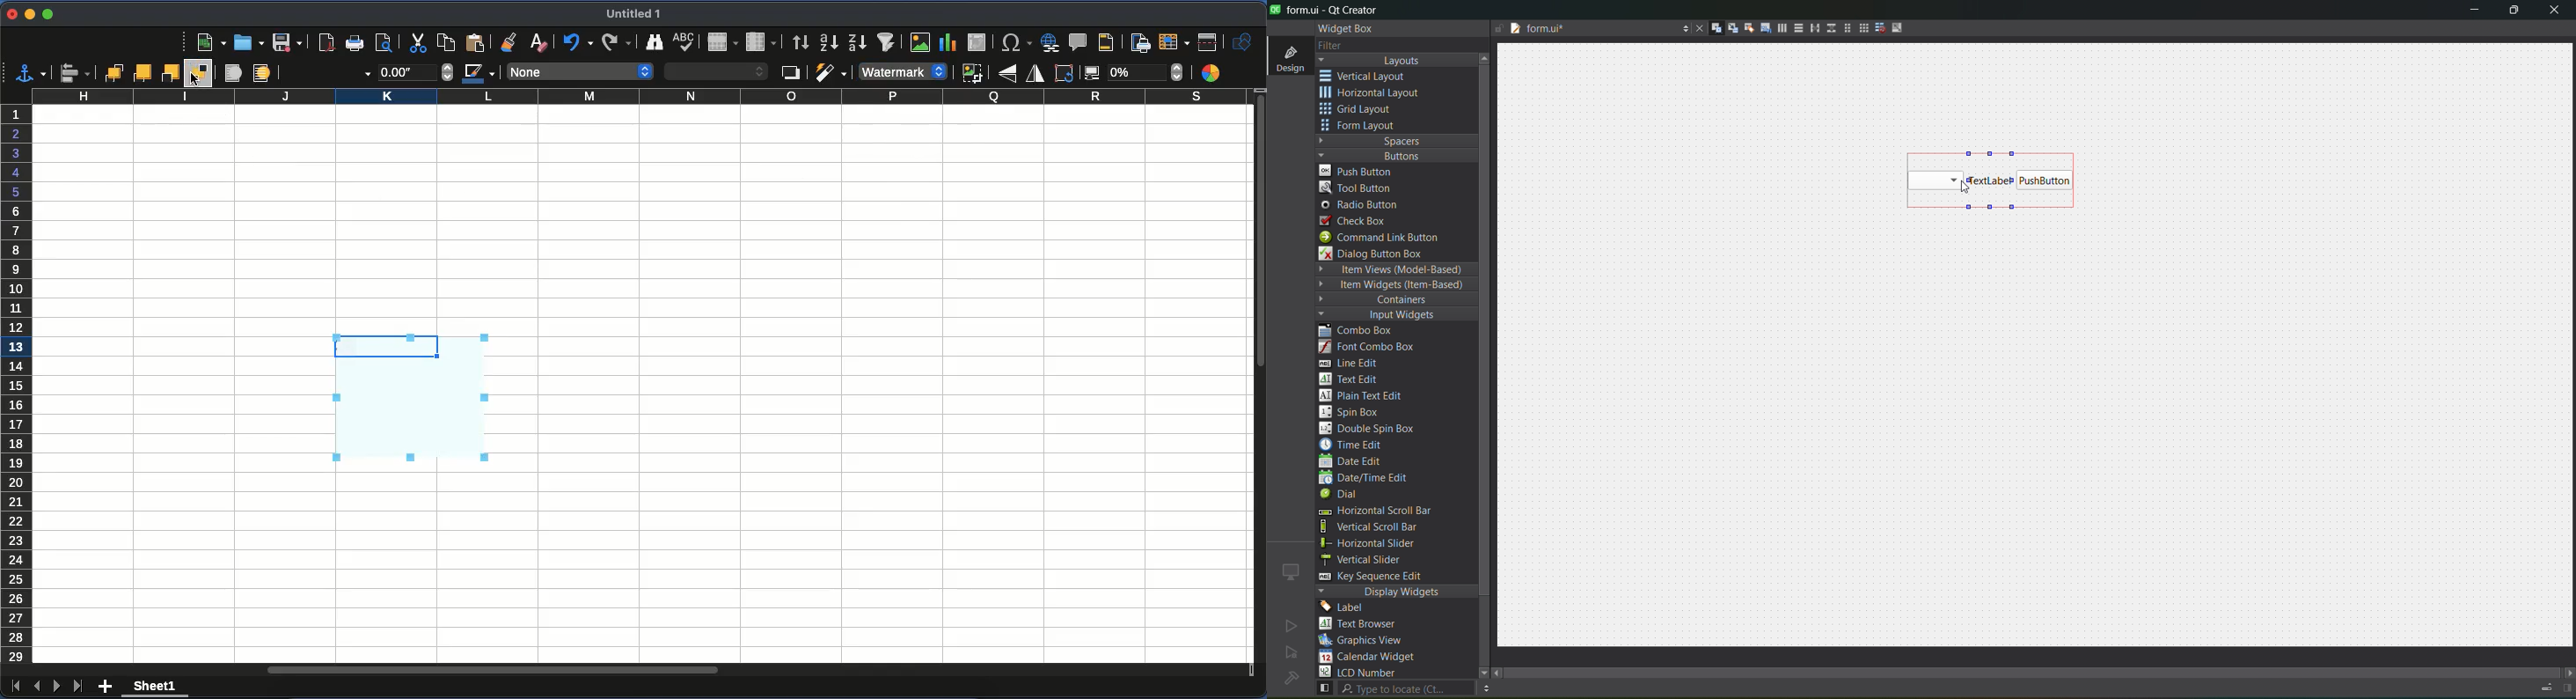 The width and height of the screenshot is (2576, 700). I want to click on undo, so click(579, 41).